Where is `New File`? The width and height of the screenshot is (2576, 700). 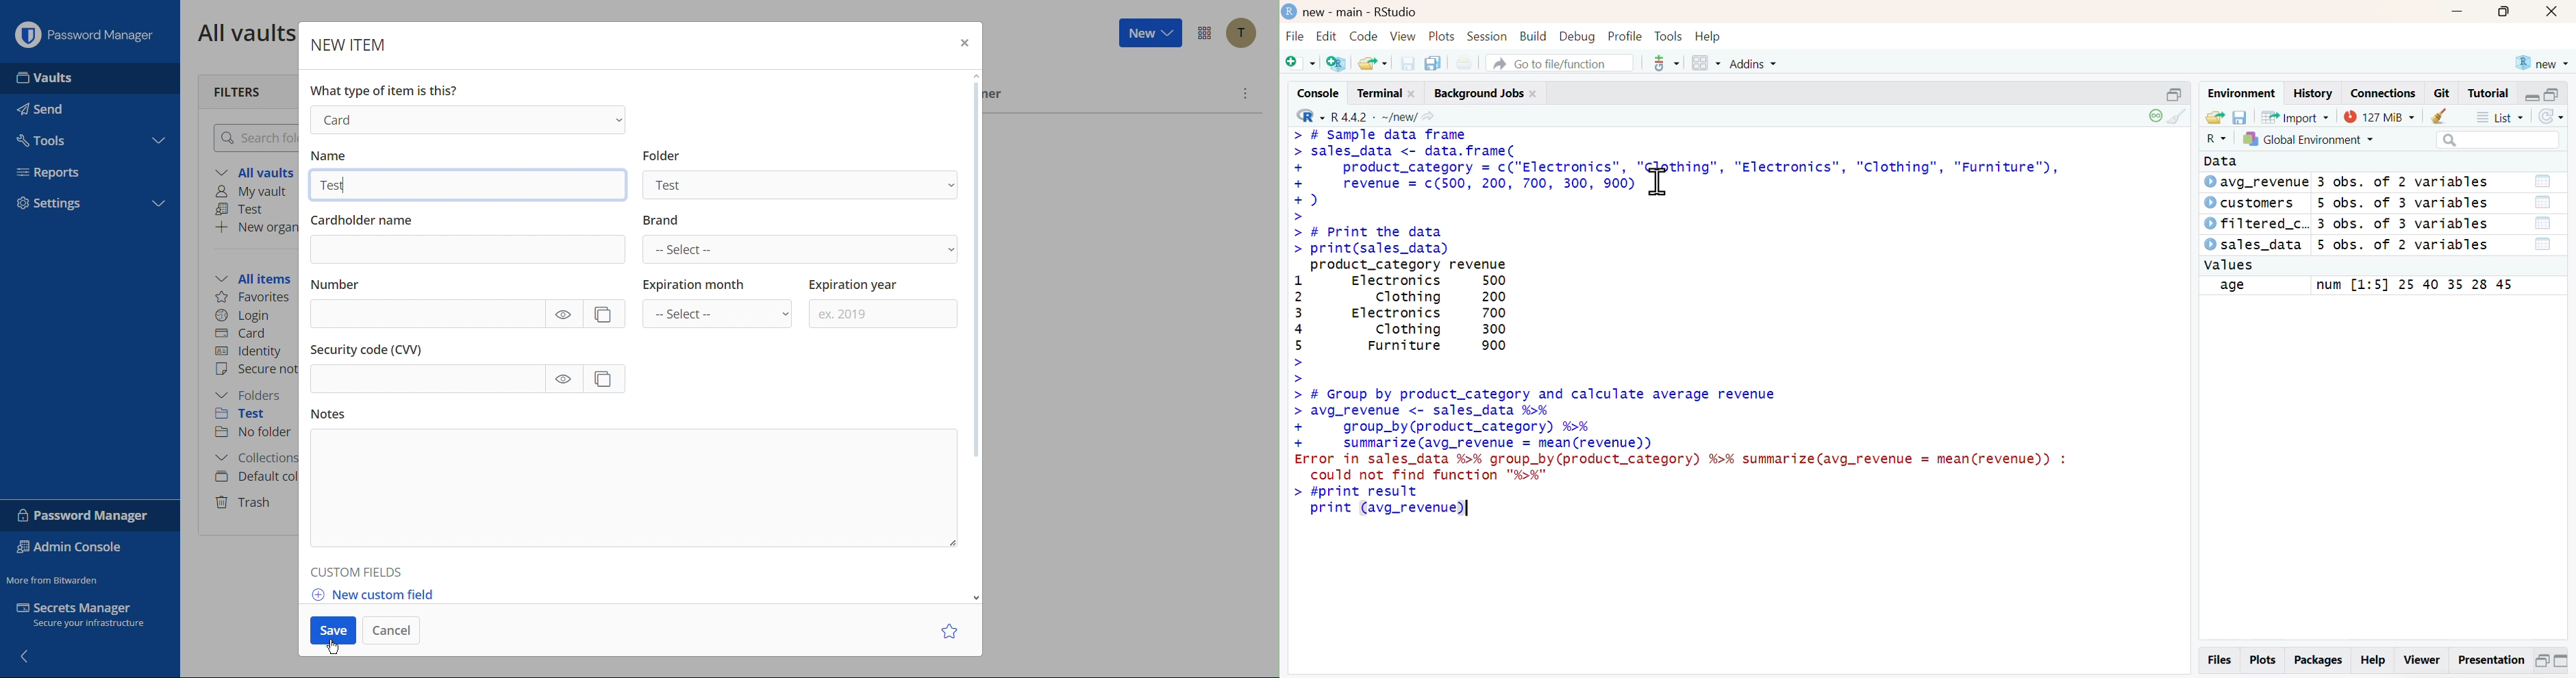
New File is located at coordinates (1300, 63).